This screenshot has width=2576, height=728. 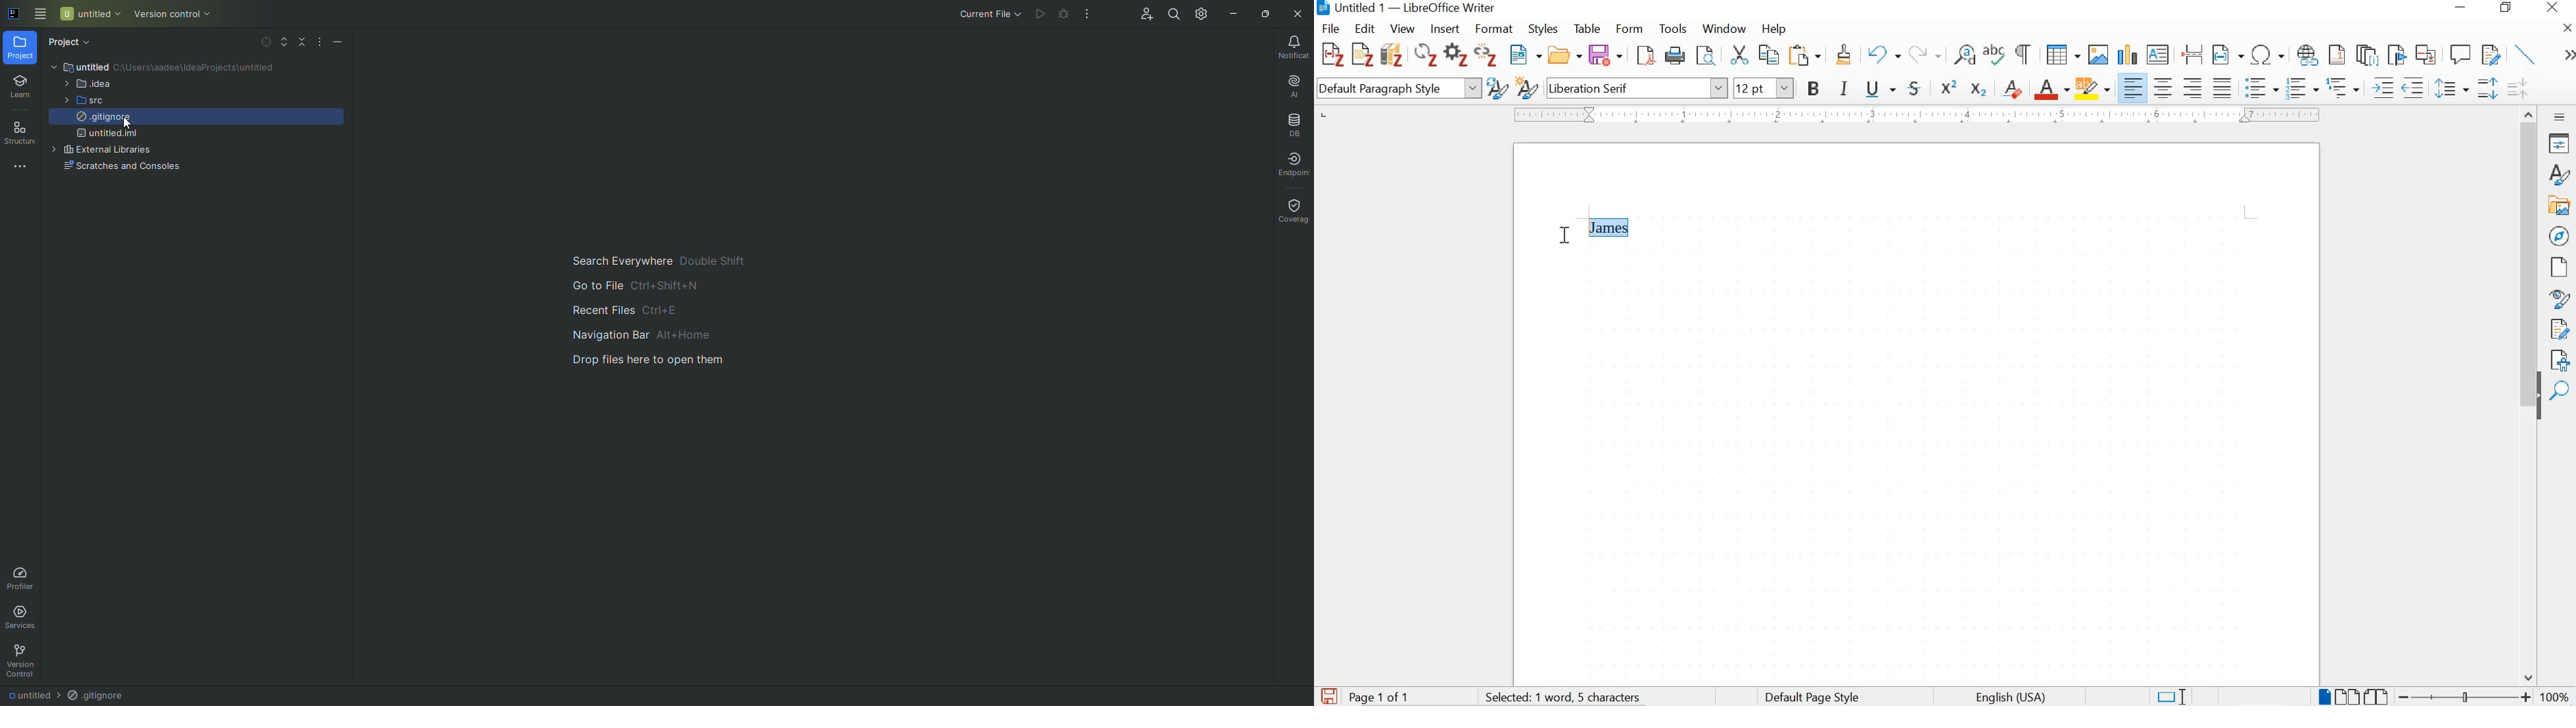 What do you see at coordinates (1914, 115) in the screenshot?
I see `ruler` at bounding box center [1914, 115].